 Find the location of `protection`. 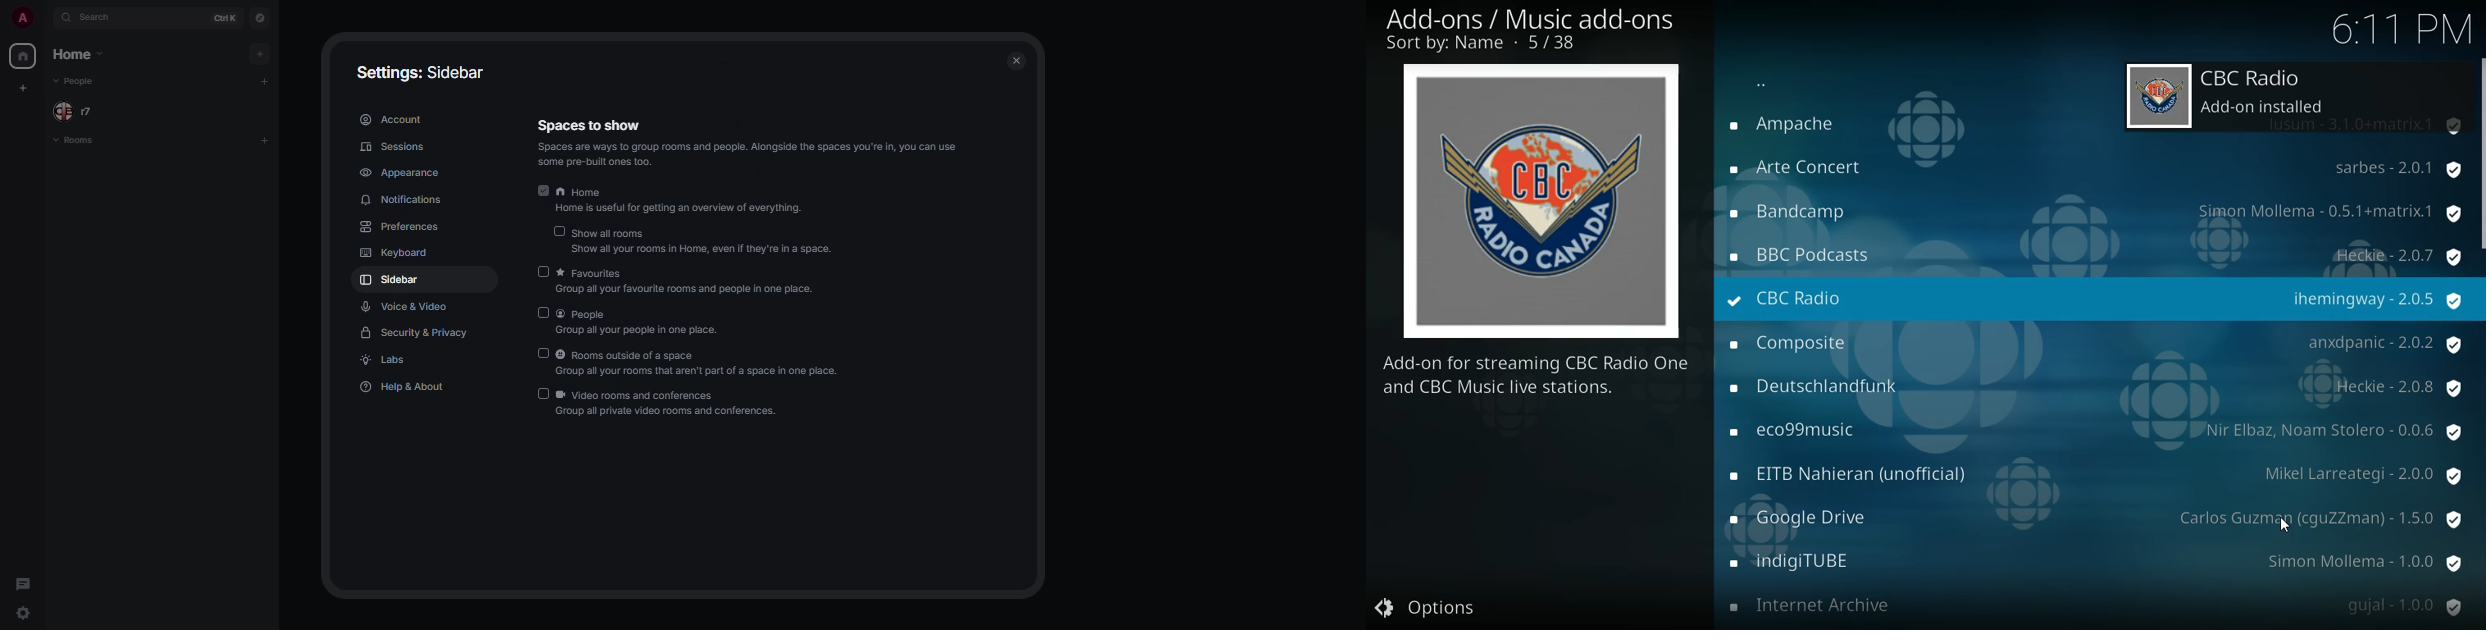

protection is located at coordinates (2385, 387).